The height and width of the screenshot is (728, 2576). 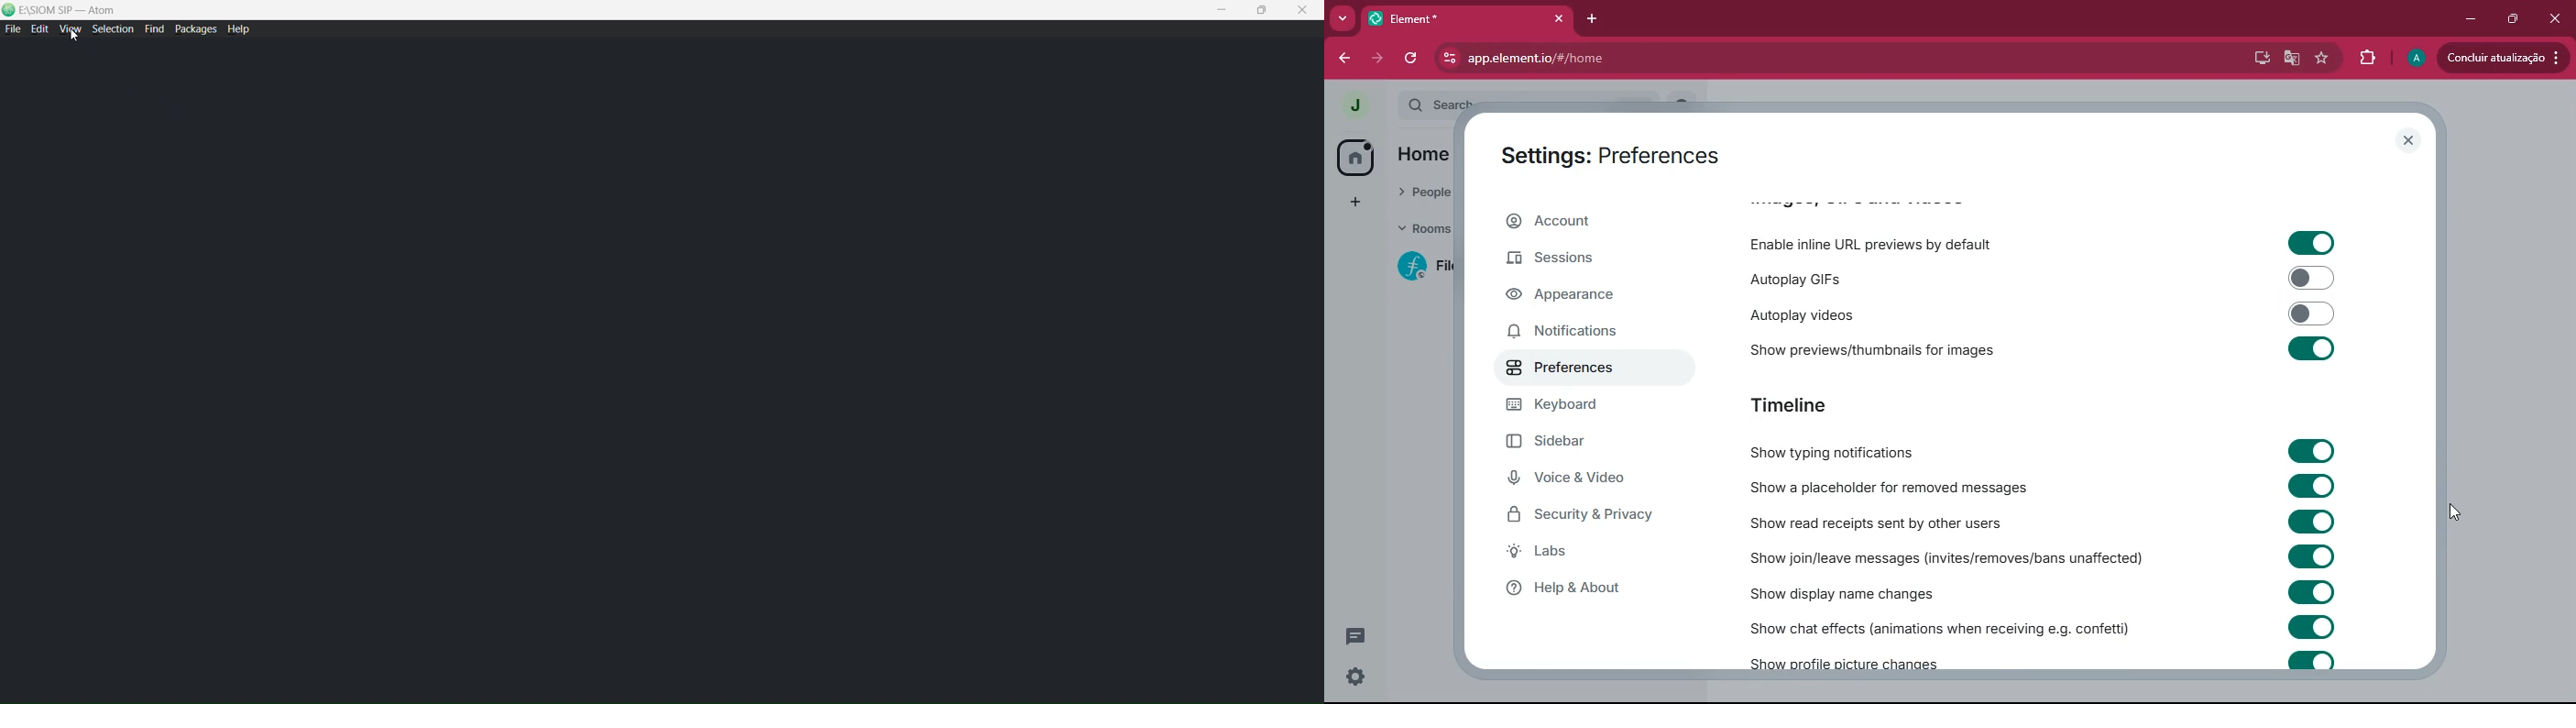 I want to click on autoplay videos, so click(x=1835, y=315).